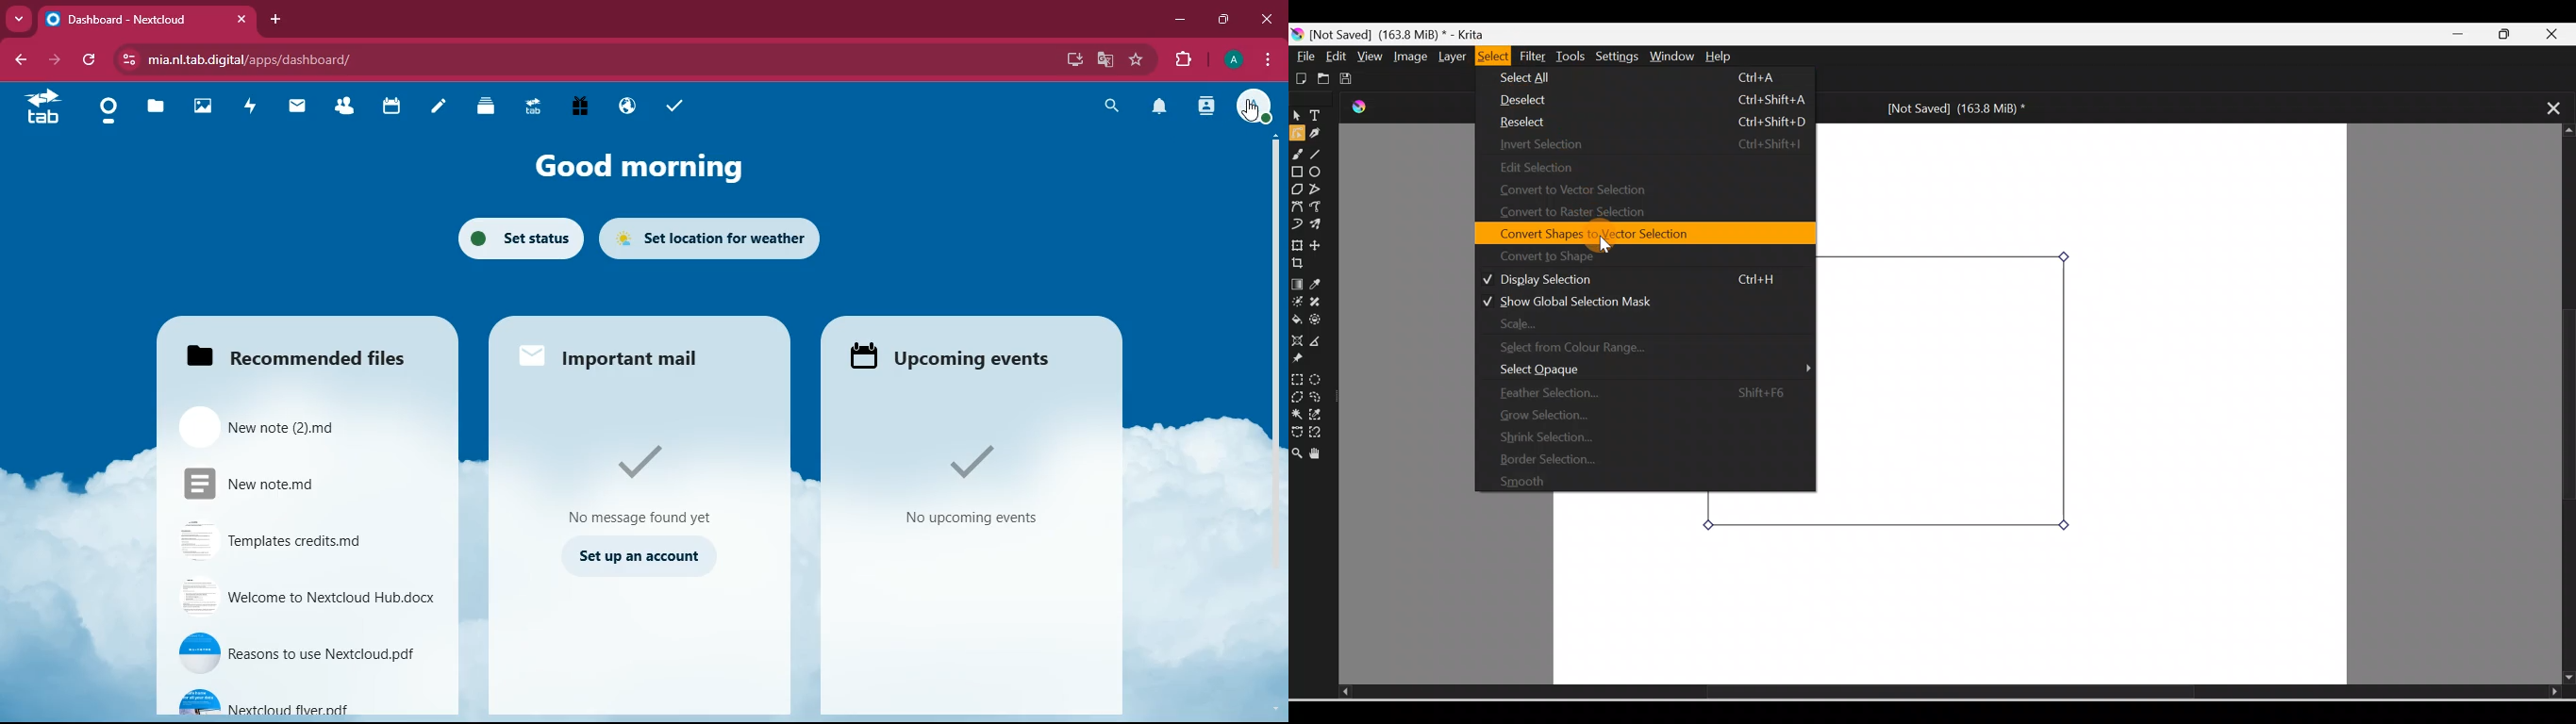 This screenshot has height=728, width=2576. I want to click on Border selection, so click(1644, 457).